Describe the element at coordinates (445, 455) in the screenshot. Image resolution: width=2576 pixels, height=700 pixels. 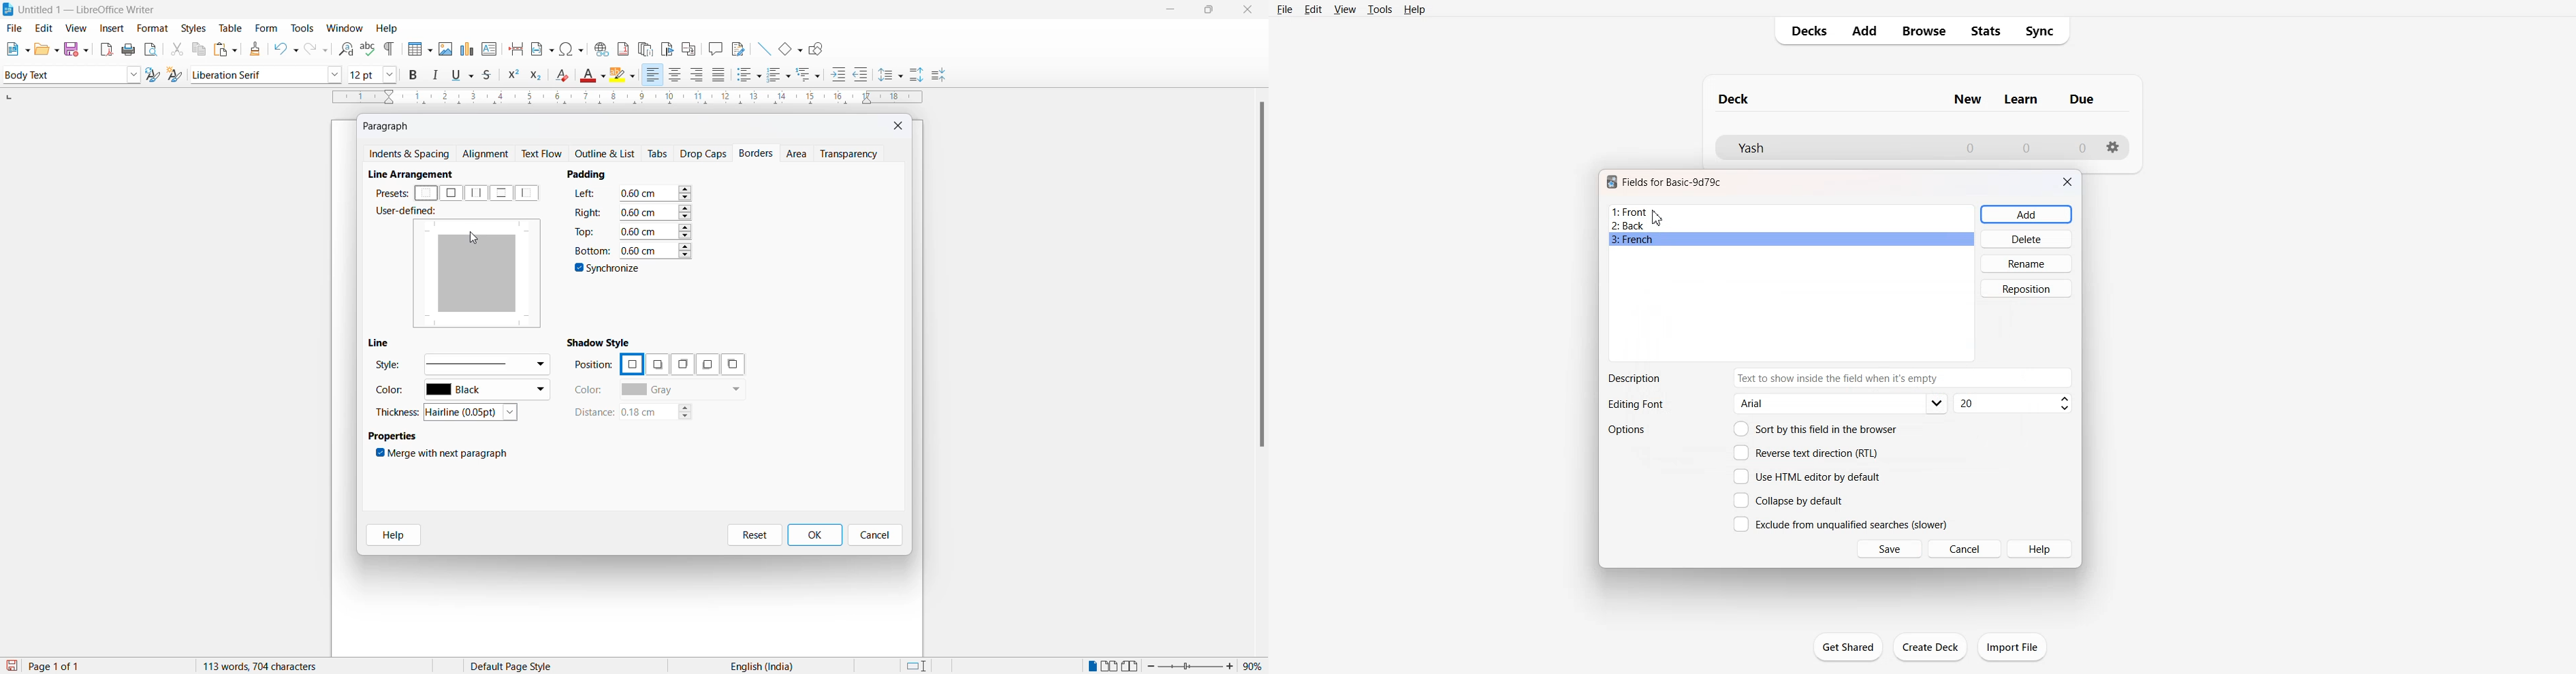
I see `merge next paragraph` at that location.